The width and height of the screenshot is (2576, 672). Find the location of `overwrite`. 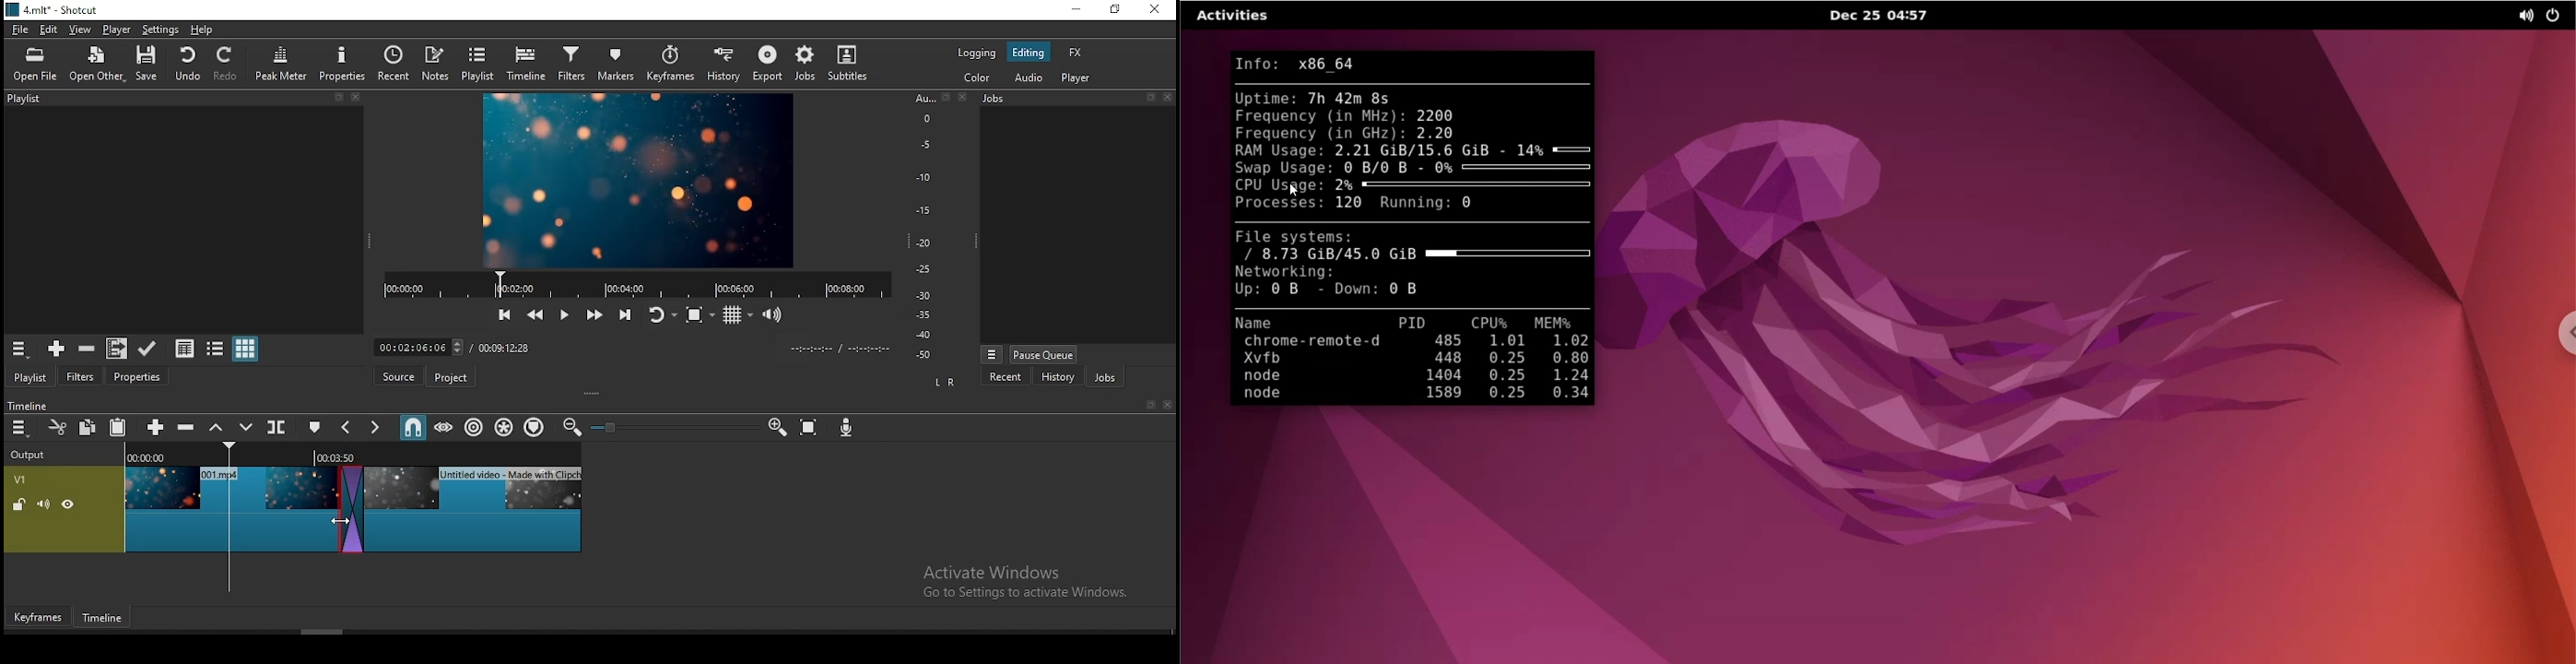

overwrite is located at coordinates (246, 427).